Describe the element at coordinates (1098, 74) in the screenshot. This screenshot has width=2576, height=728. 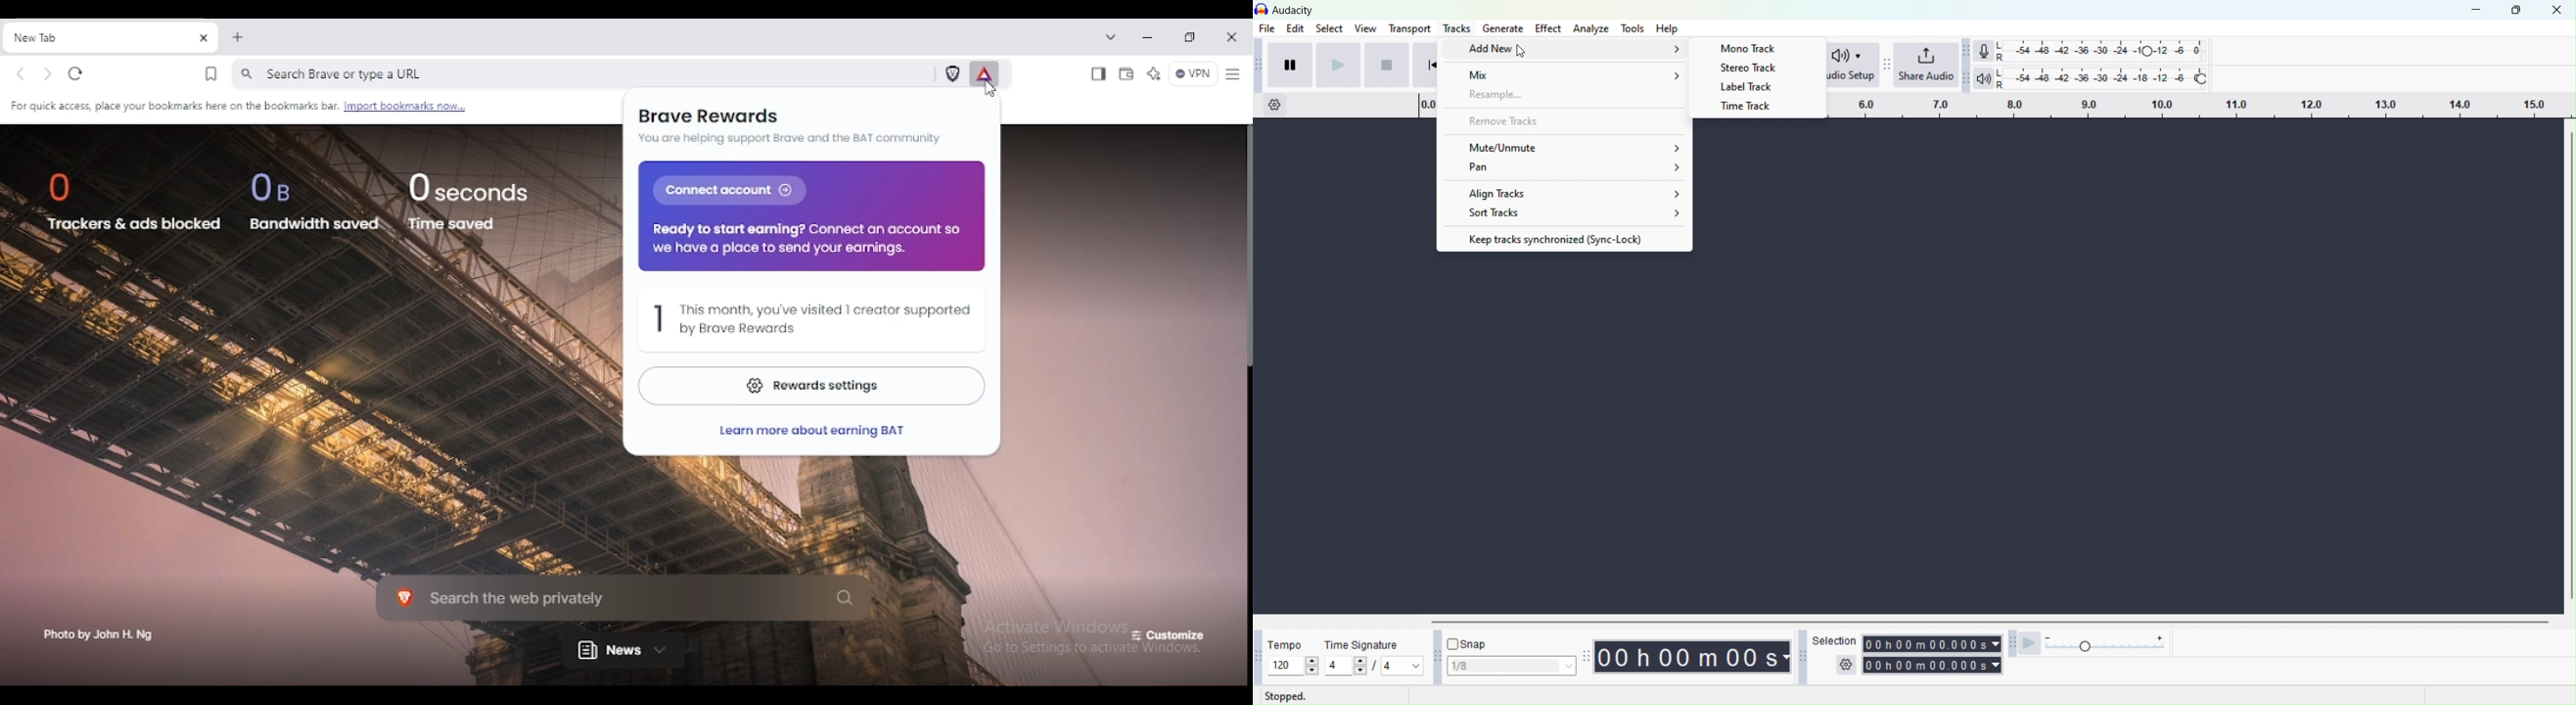
I see `show sidebar` at that location.